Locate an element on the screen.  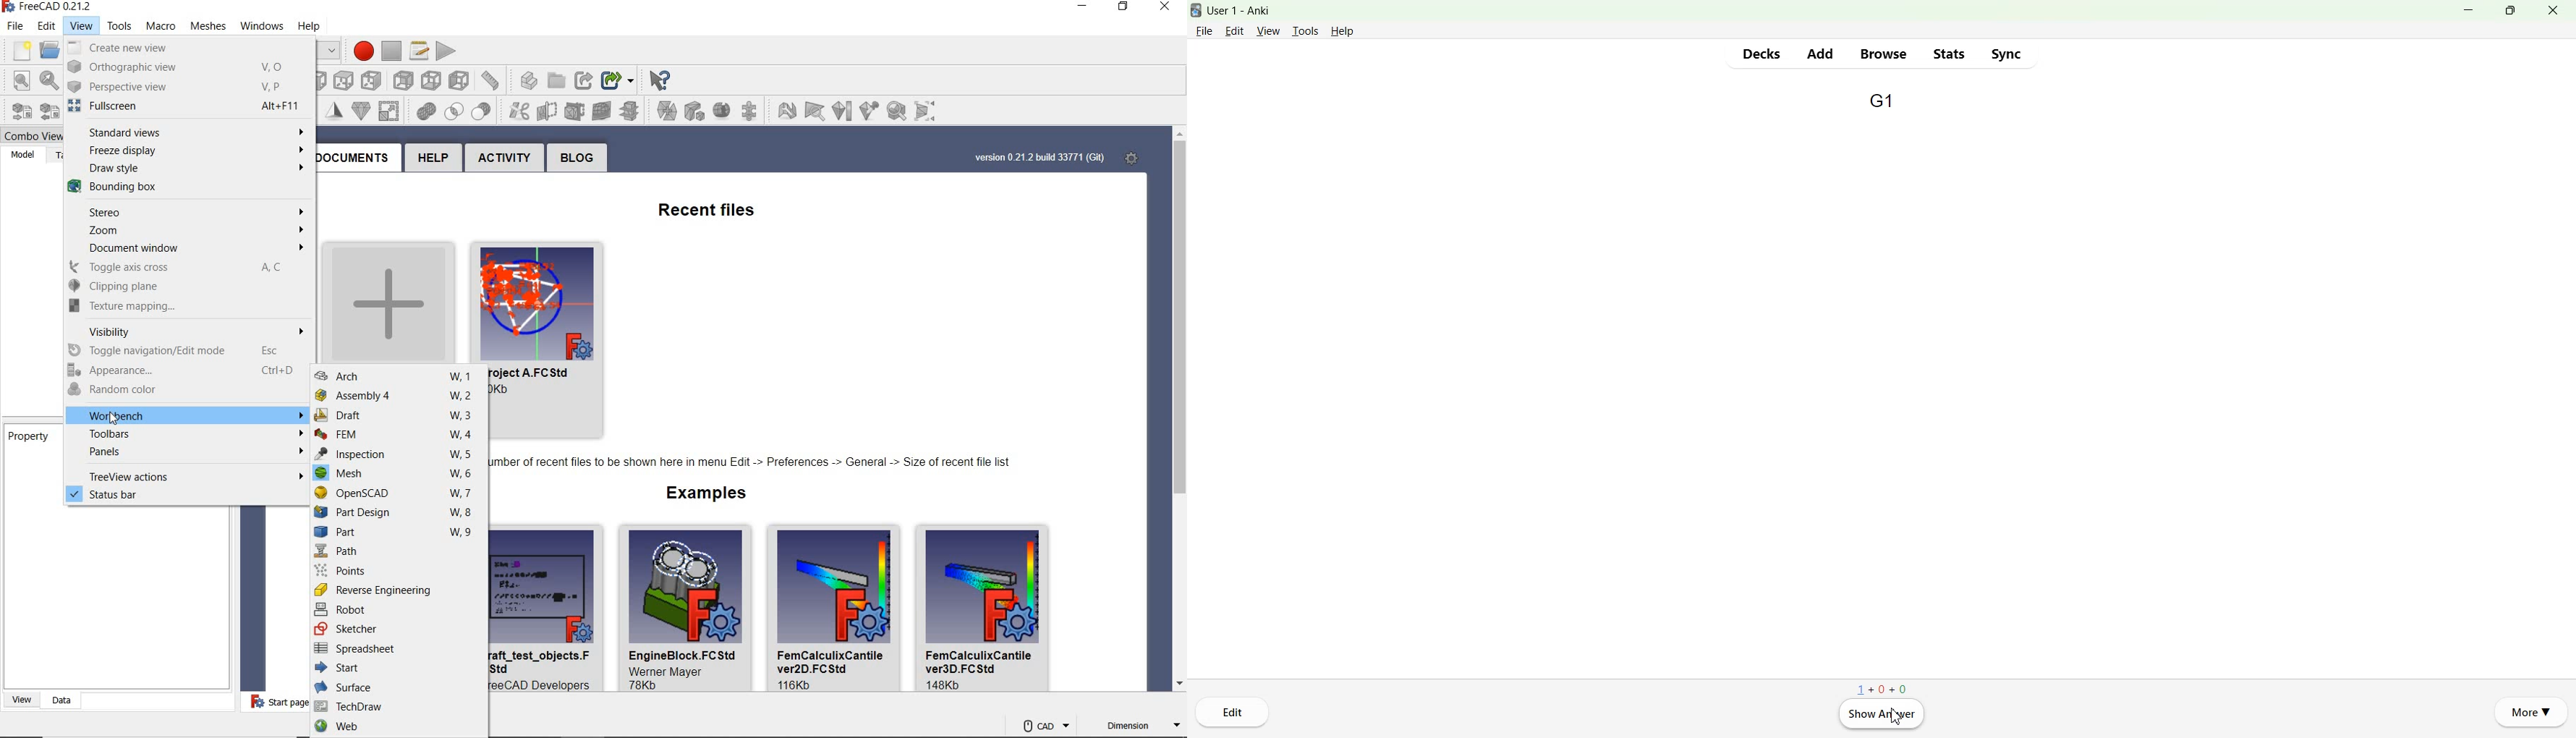
fullscreen is located at coordinates (182, 106).